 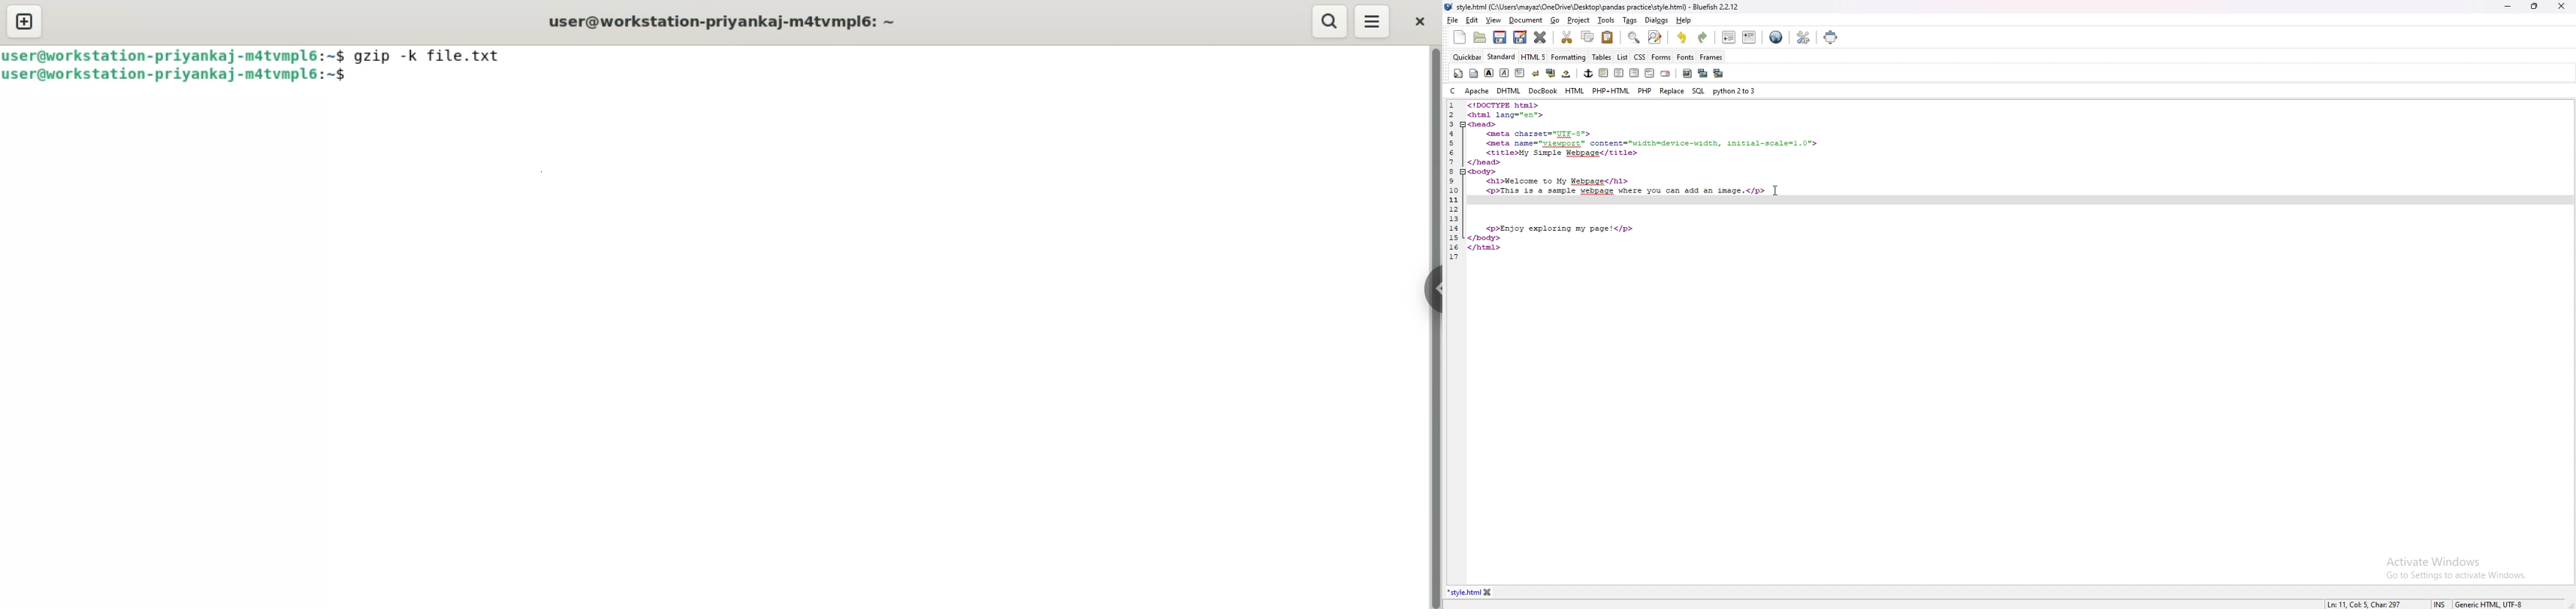 What do you see at coordinates (1501, 57) in the screenshot?
I see `standard` at bounding box center [1501, 57].